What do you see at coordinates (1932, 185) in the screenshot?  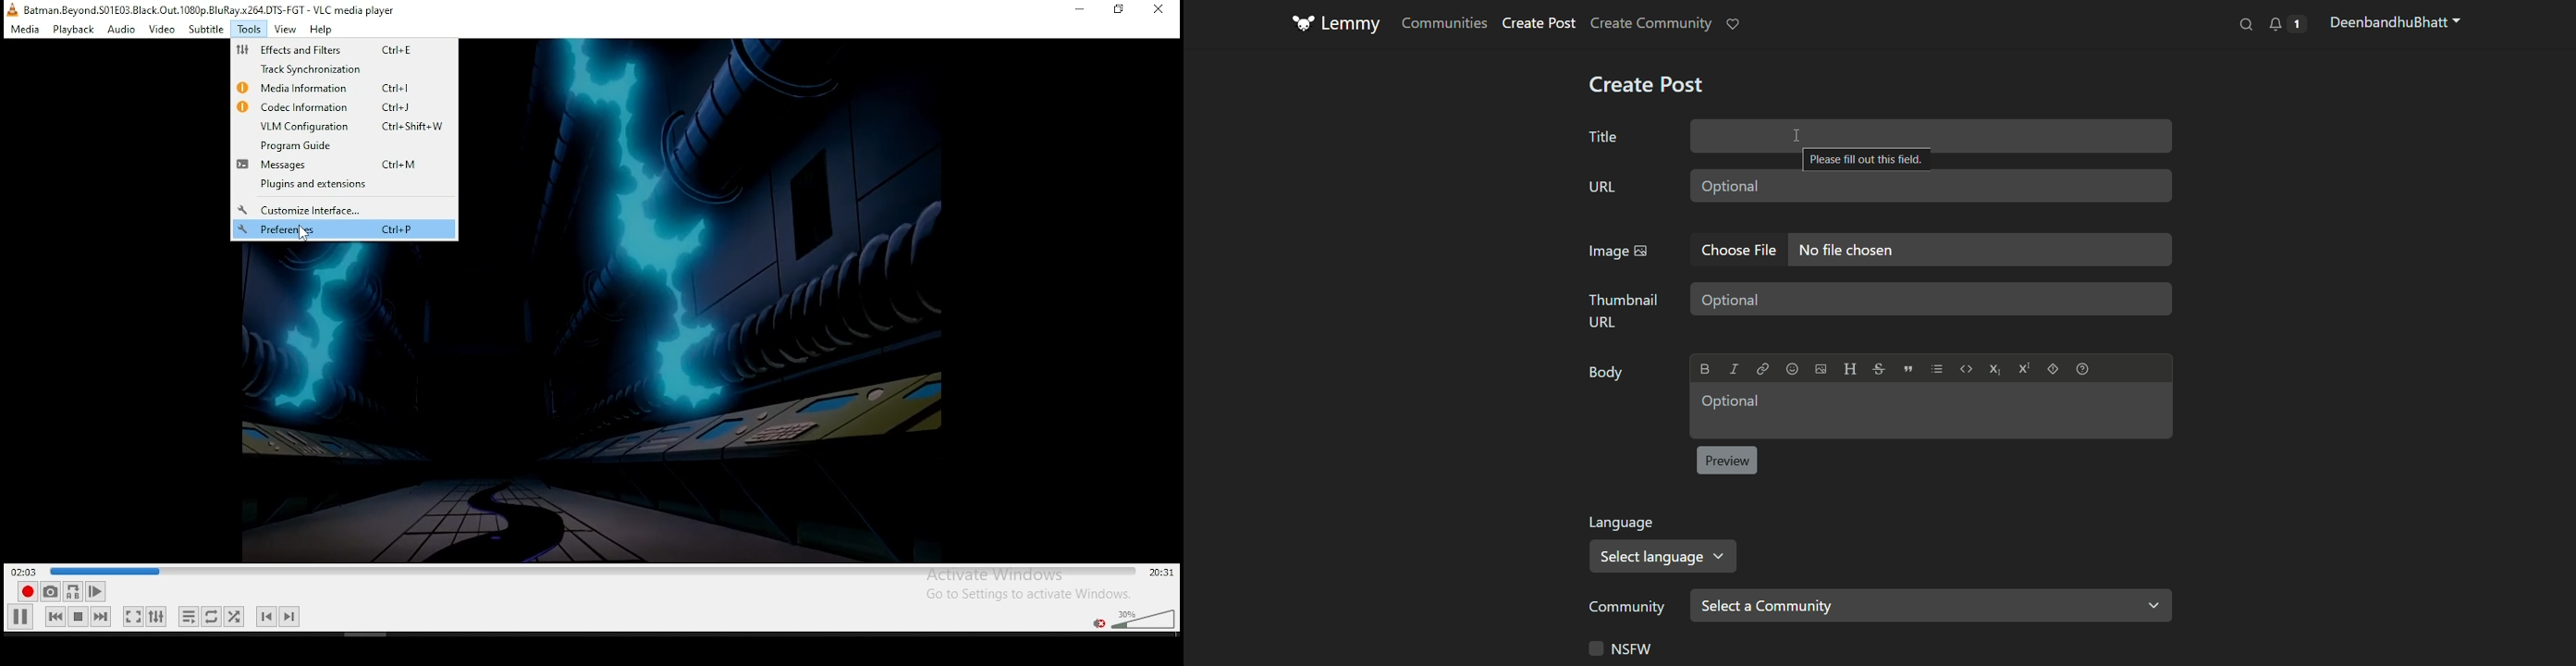 I see `text box` at bounding box center [1932, 185].